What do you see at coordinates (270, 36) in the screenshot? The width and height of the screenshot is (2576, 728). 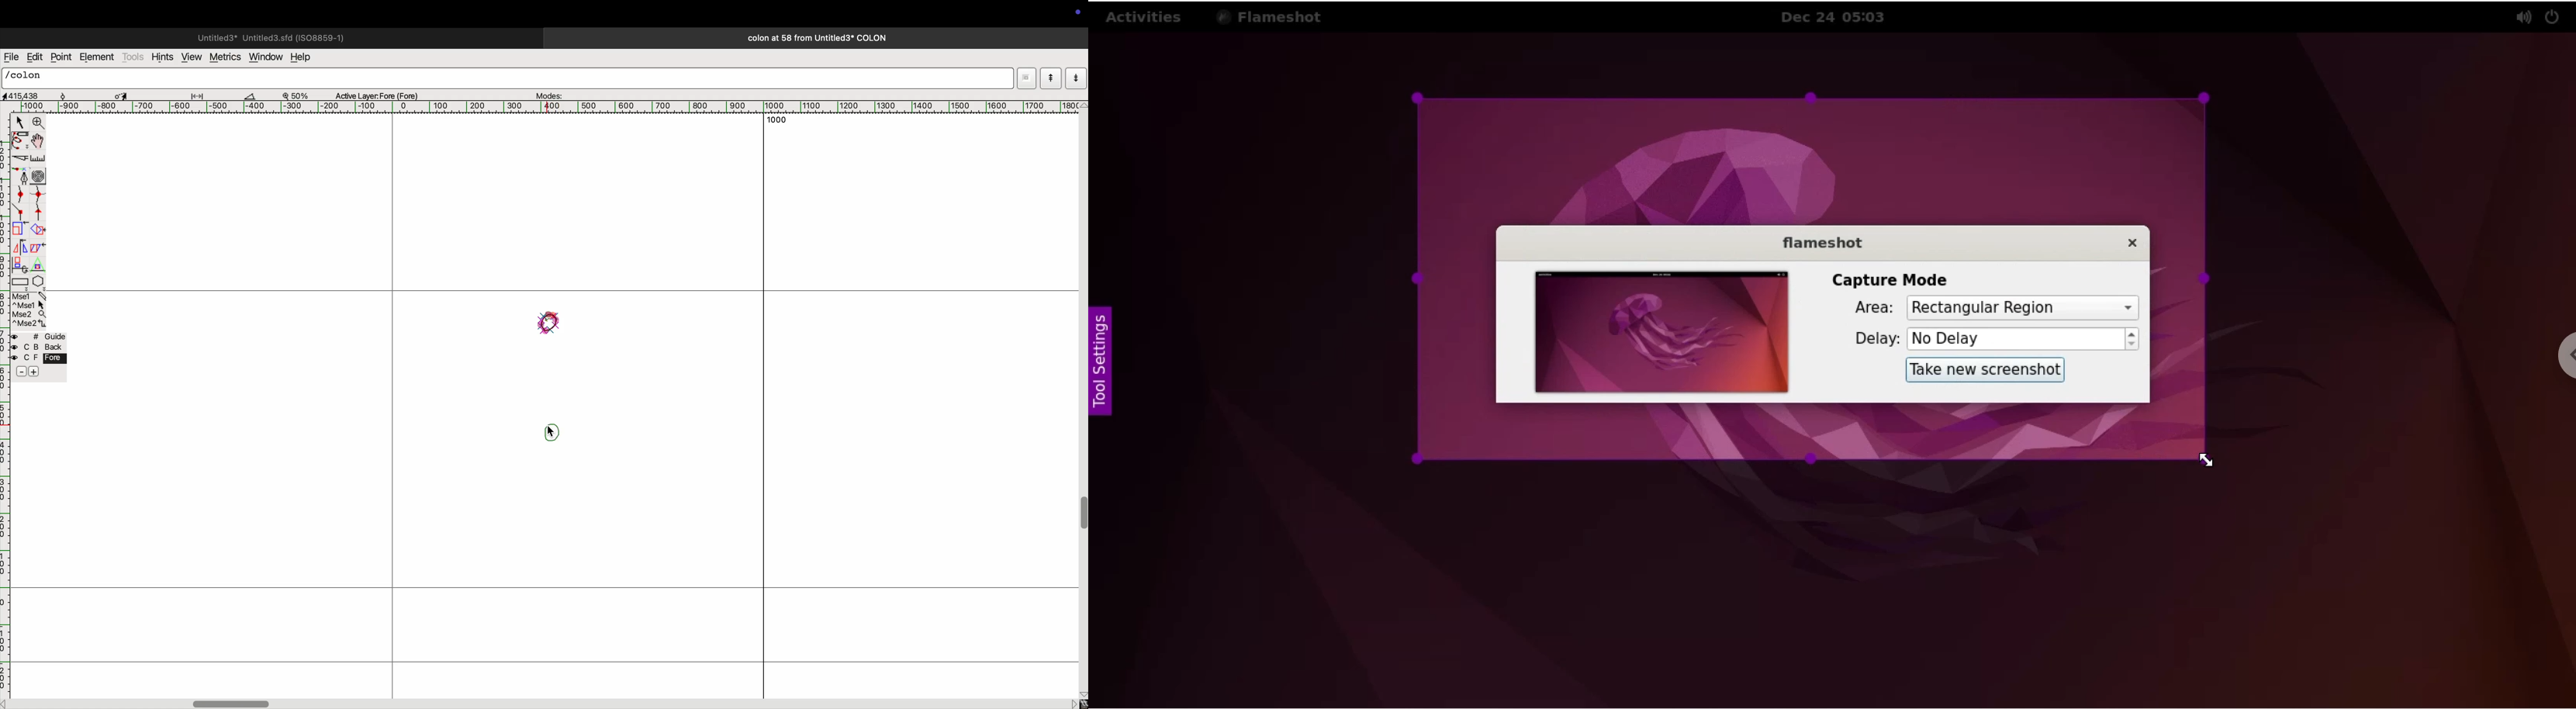 I see `untitled page` at bounding box center [270, 36].